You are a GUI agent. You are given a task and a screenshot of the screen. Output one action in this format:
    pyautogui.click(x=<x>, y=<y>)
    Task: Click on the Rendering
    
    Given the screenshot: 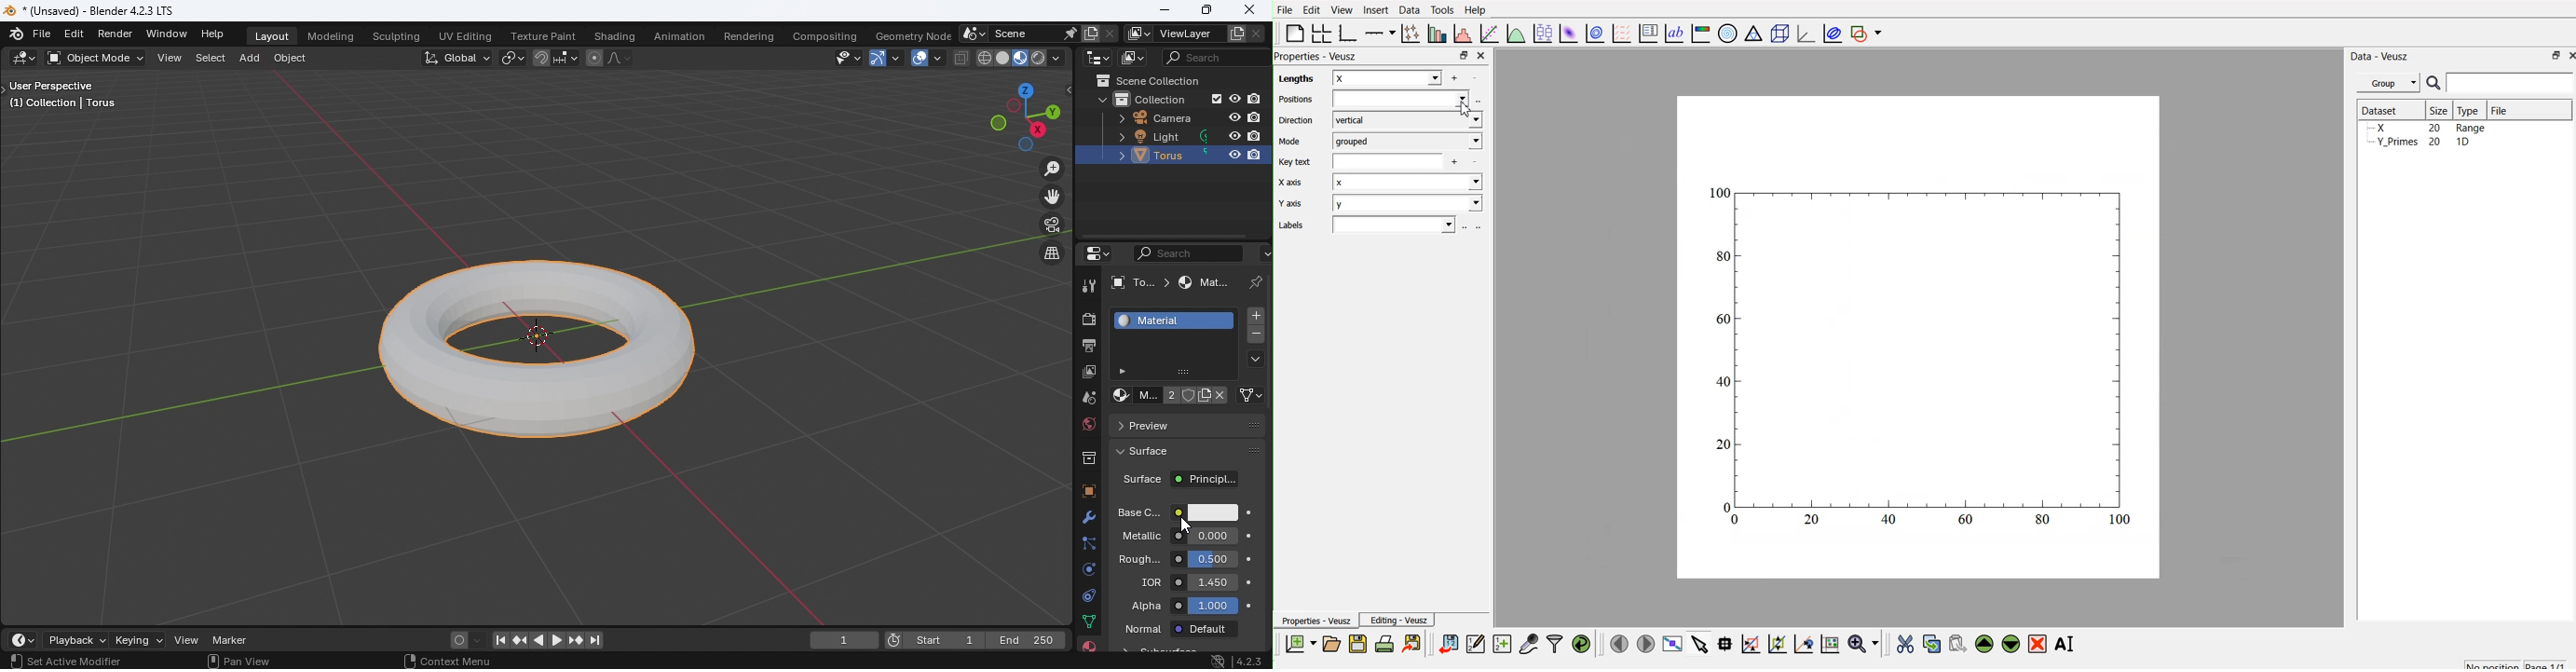 What is the action you would take?
    pyautogui.click(x=749, y=34)
    